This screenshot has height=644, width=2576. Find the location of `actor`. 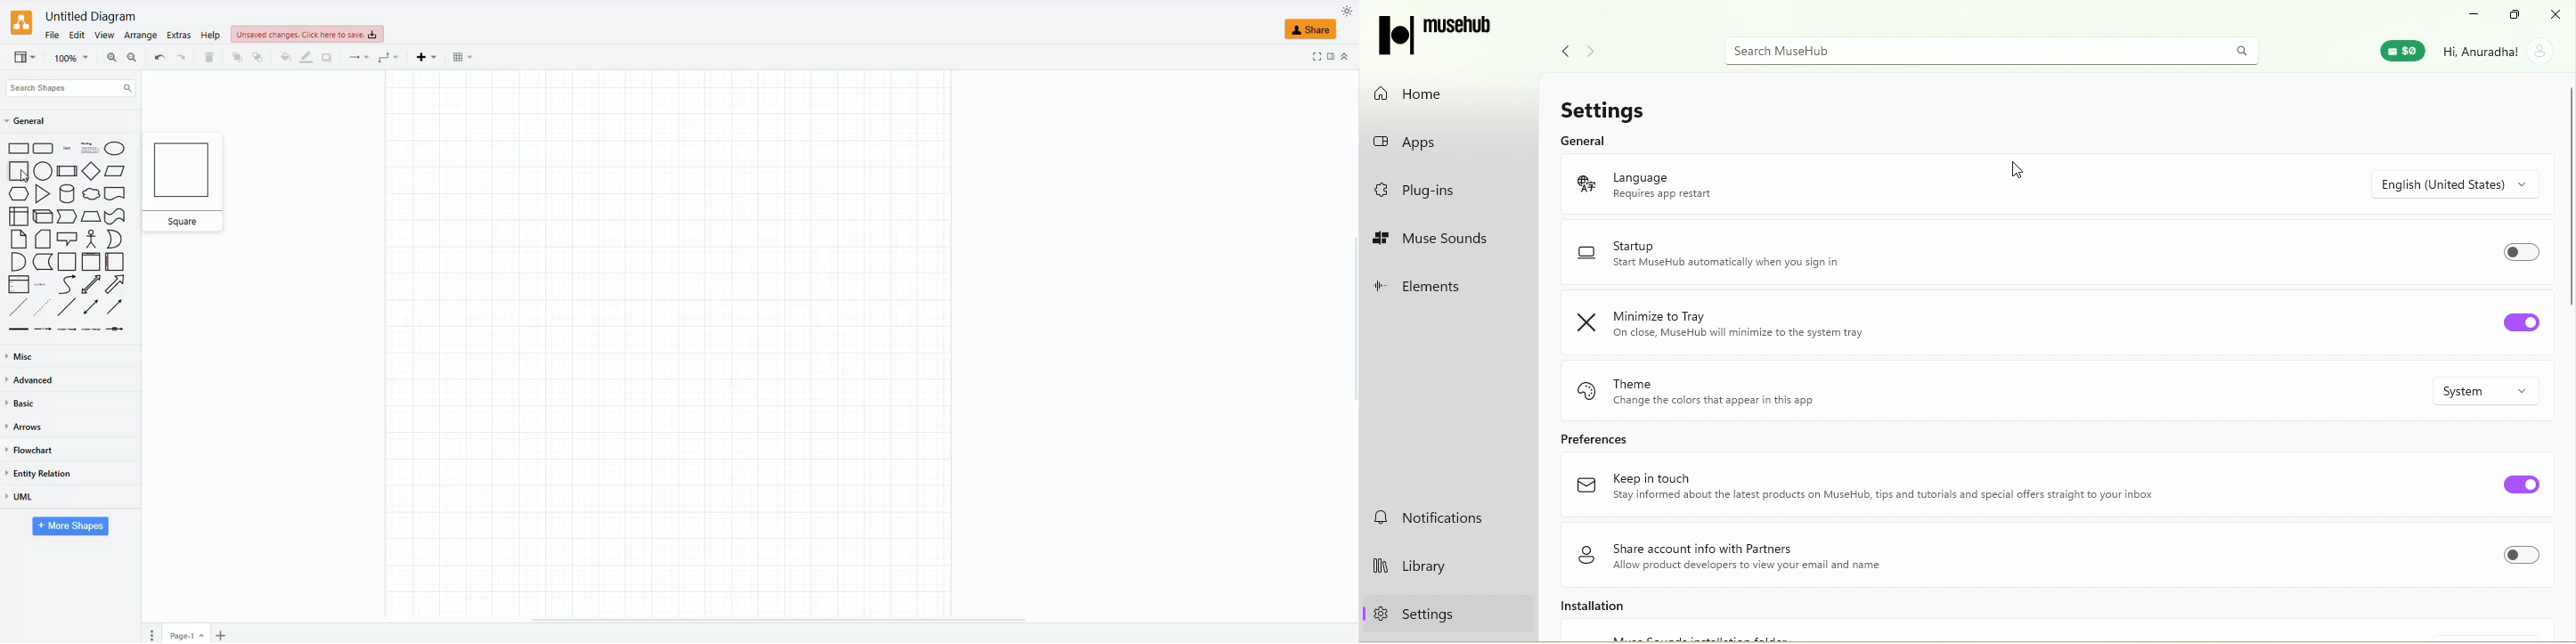

actor is located at coordinates (91, 239).